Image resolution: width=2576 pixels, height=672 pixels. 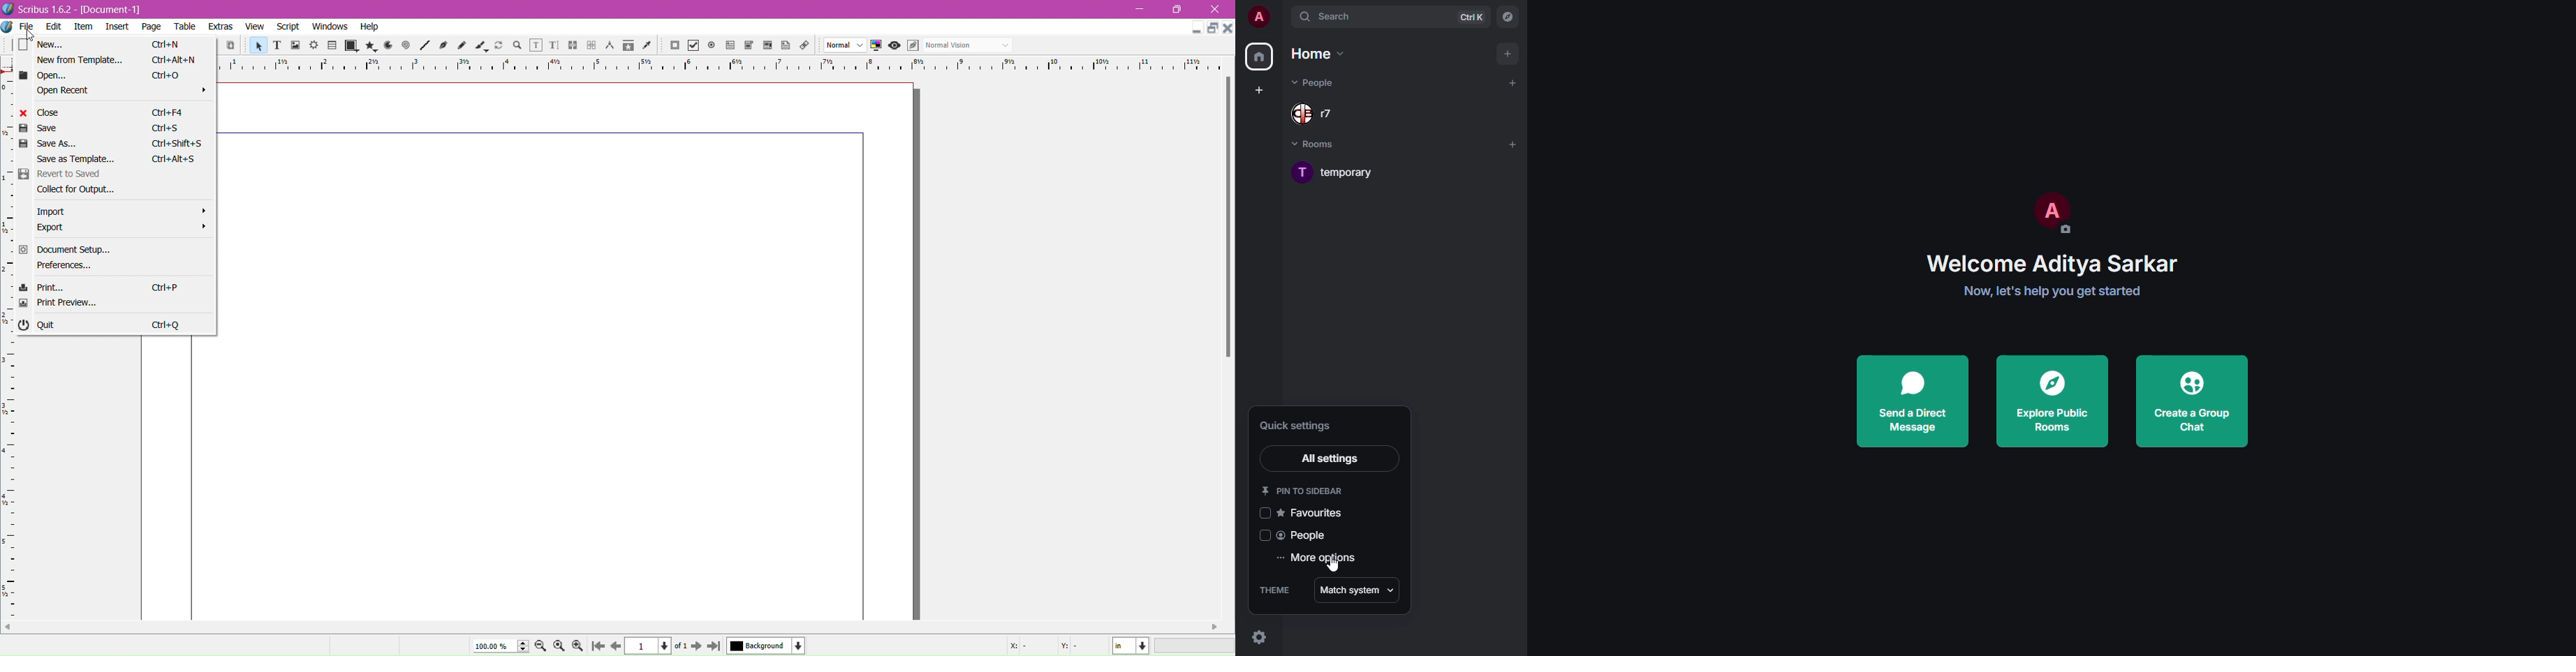 What do you see at coordinates (113, 144) in the screenshot?
I see `Save As` at bounding box center [113, 144].